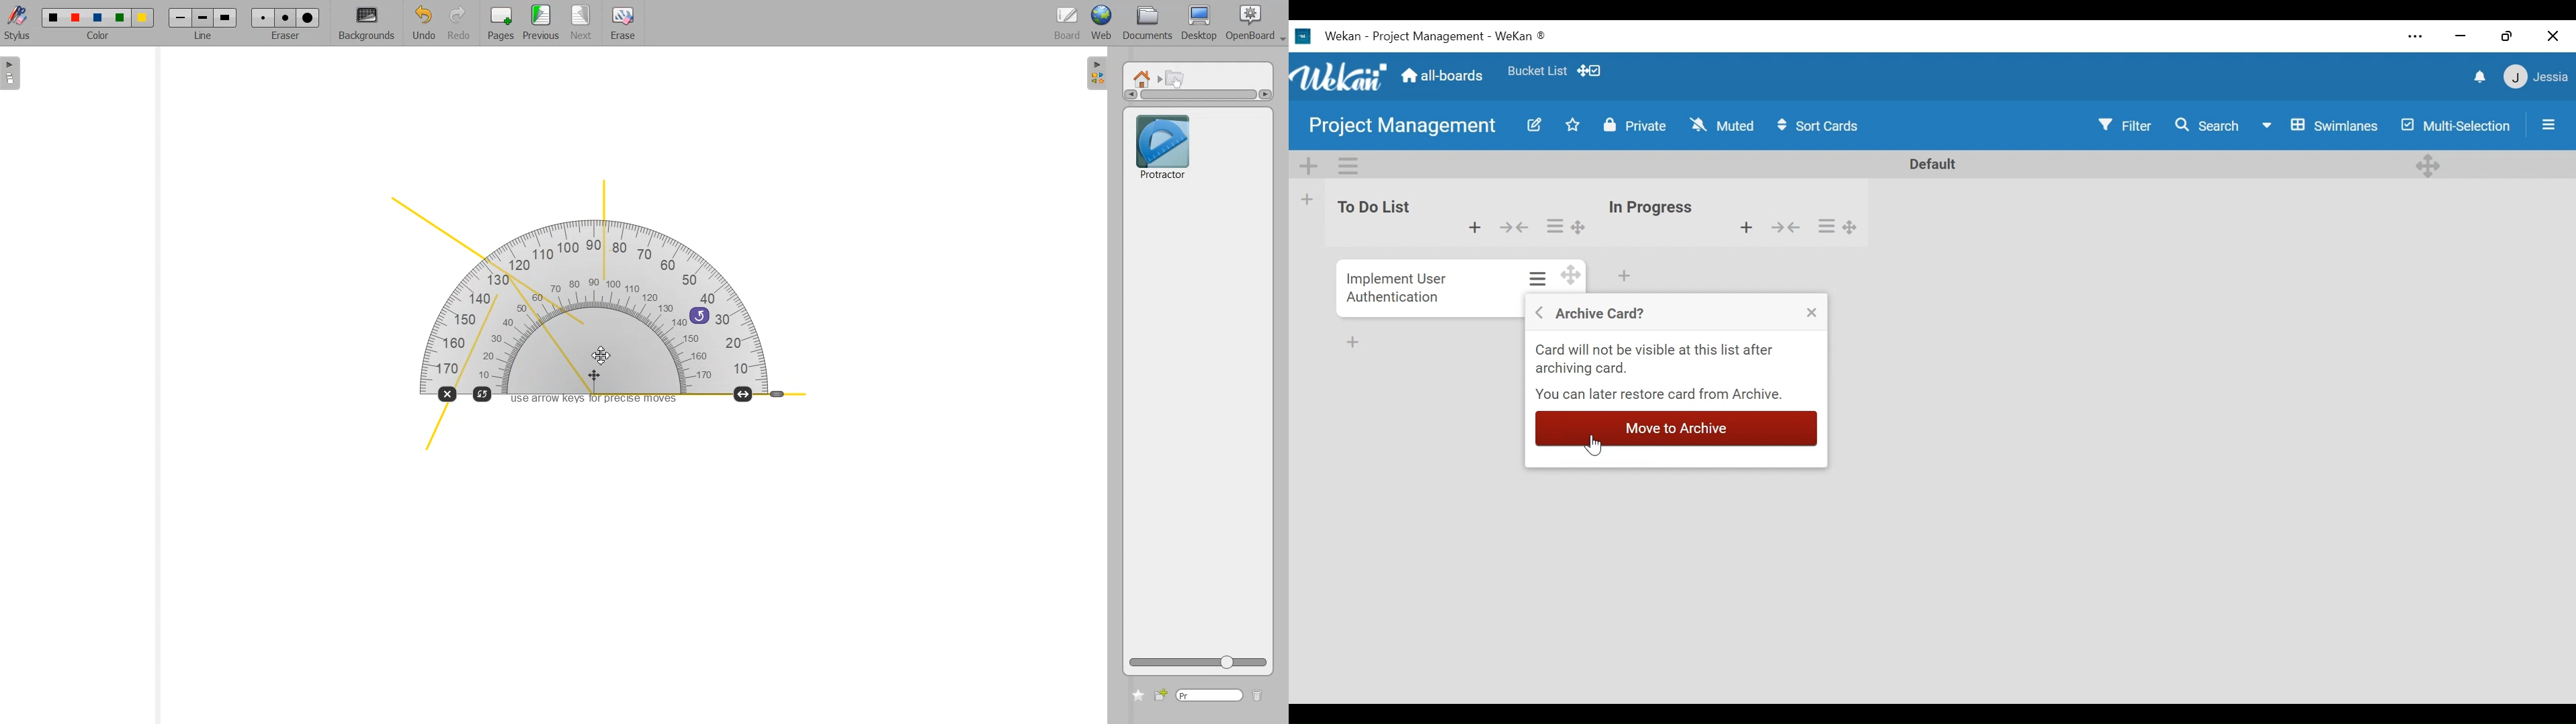 The width and height of the screenshot is (2576, 728). Describe the element at coordinates (622, 24) in the screenshot. I see `Erase` at that location.